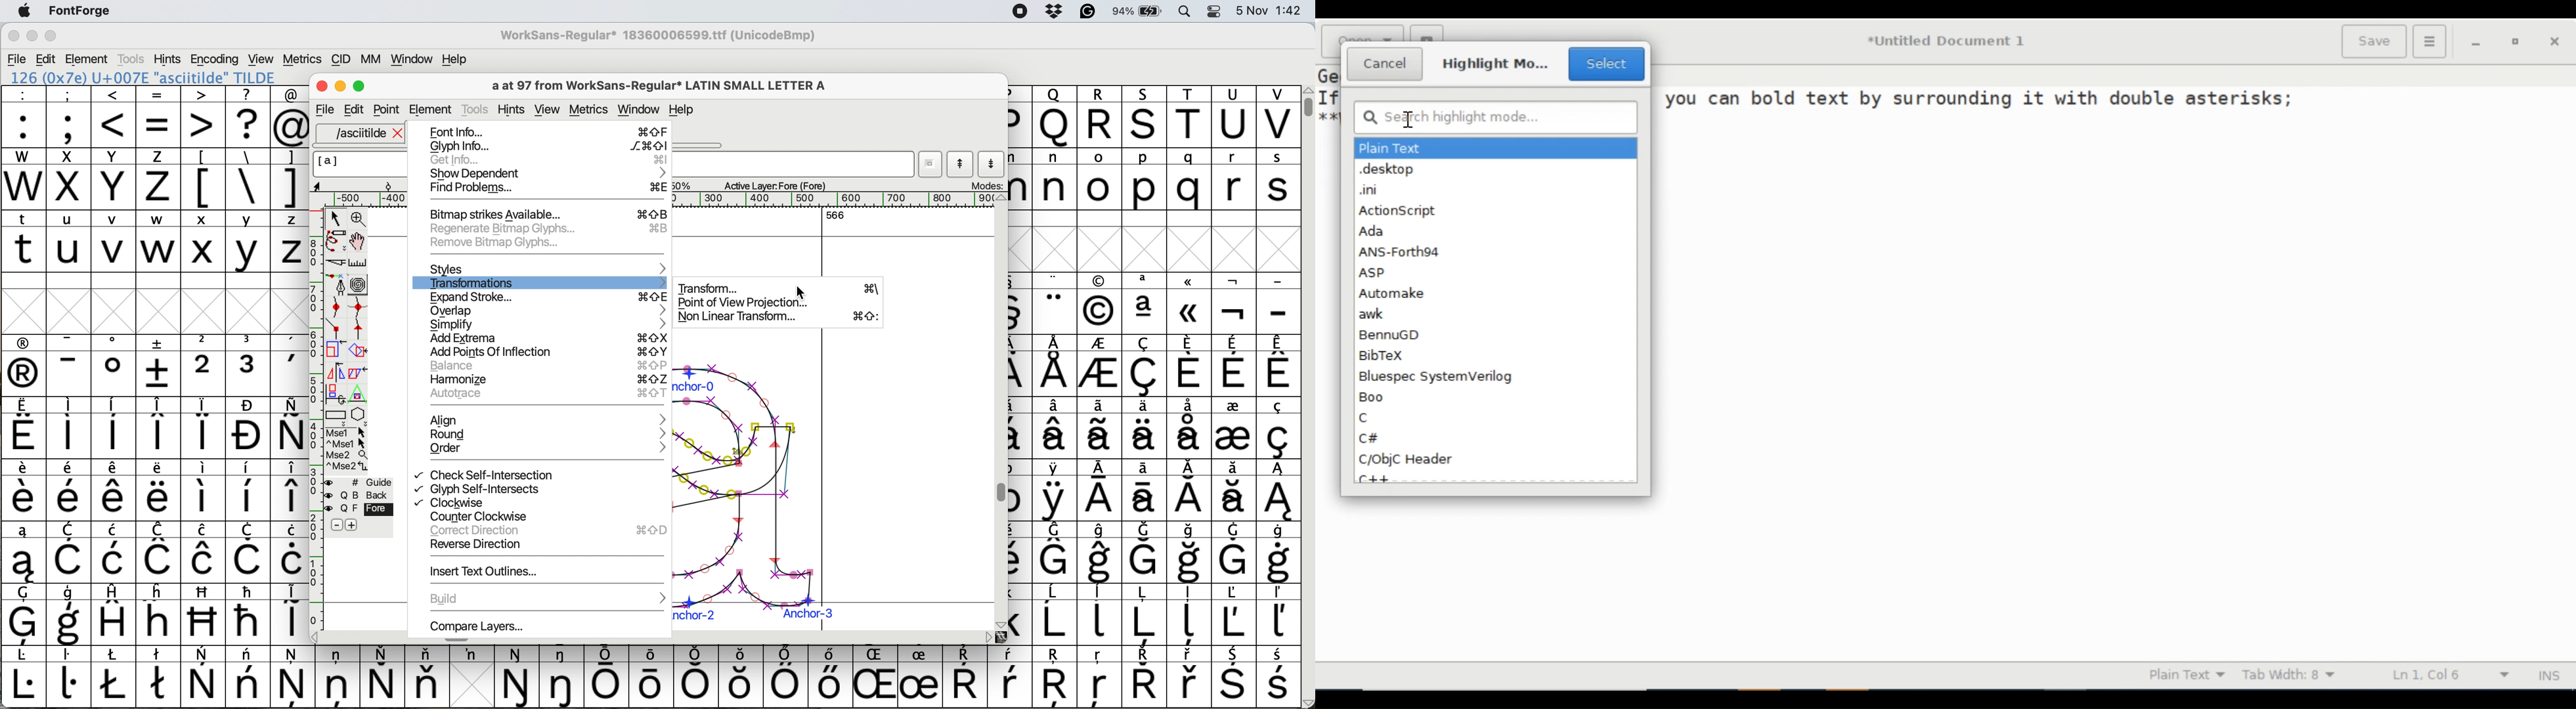 This screenshot has width=2576, height=728. What do you see at coordinates (159, 427) in the screenshot?
I see `symbol` at bounding box center [159, 427].